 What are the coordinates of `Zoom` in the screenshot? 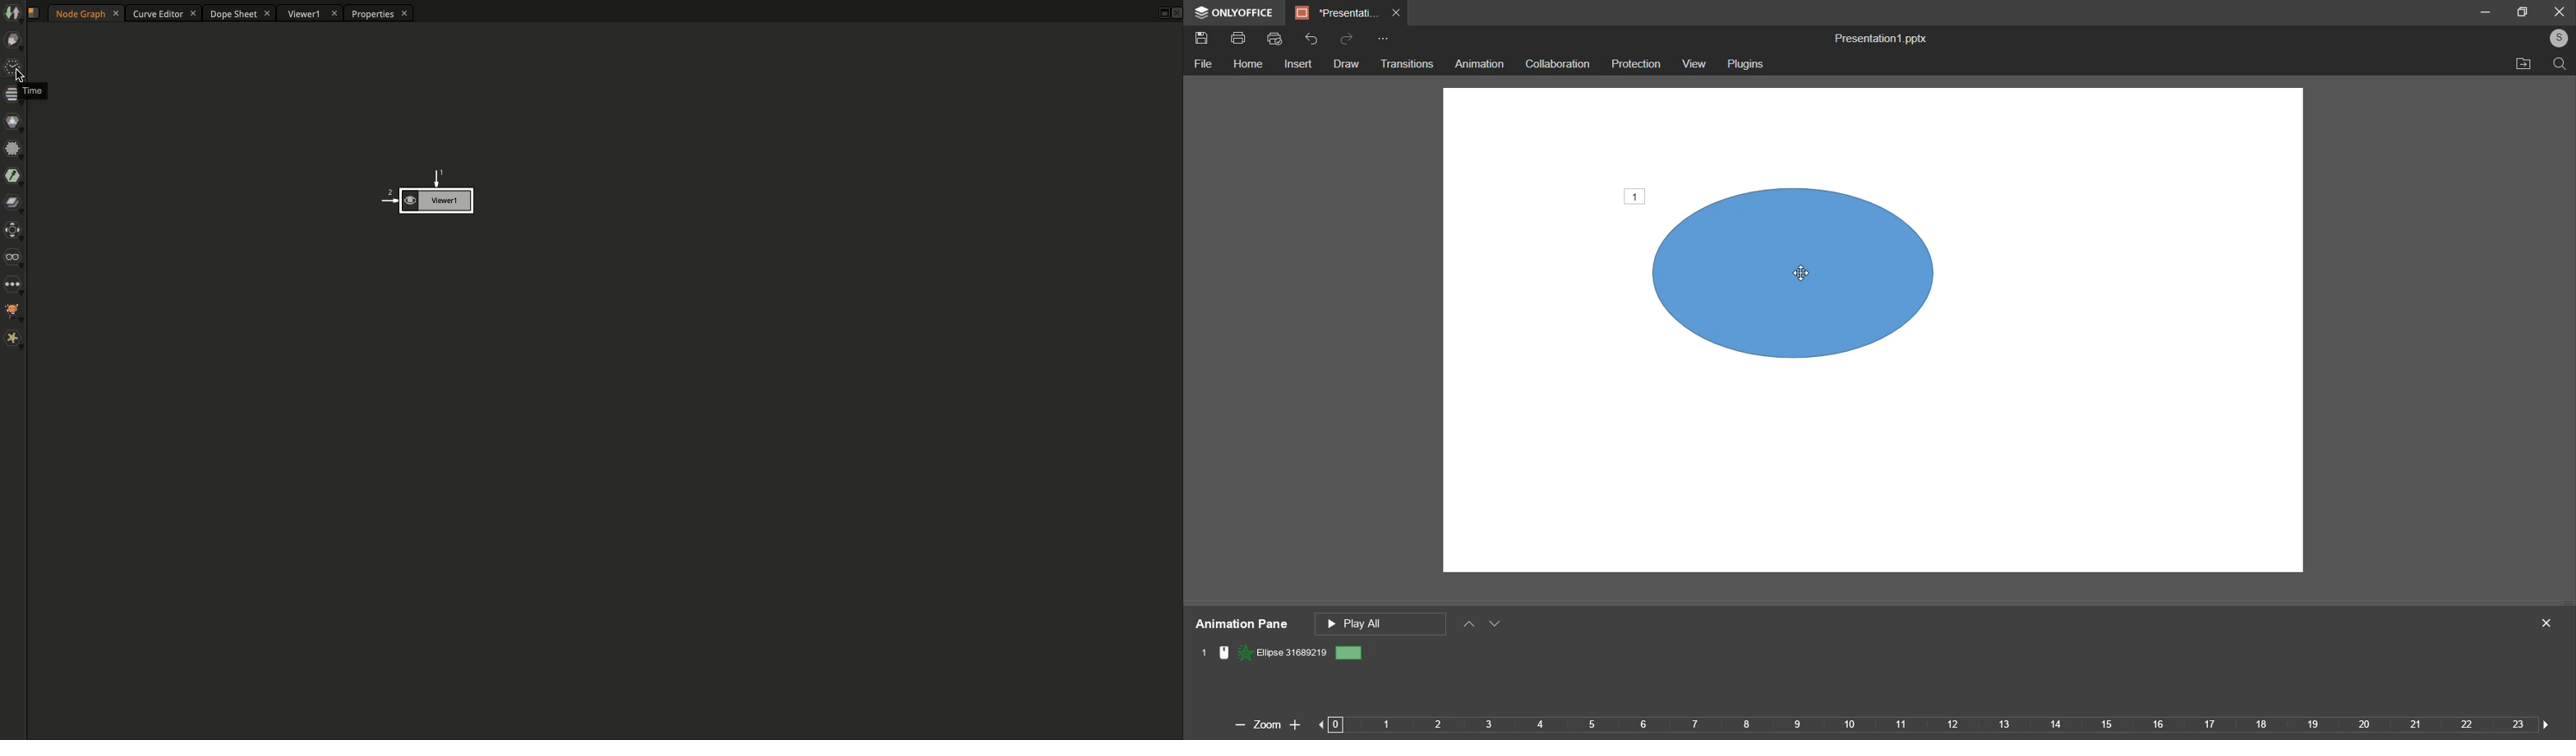 It's located at (1265, 724).